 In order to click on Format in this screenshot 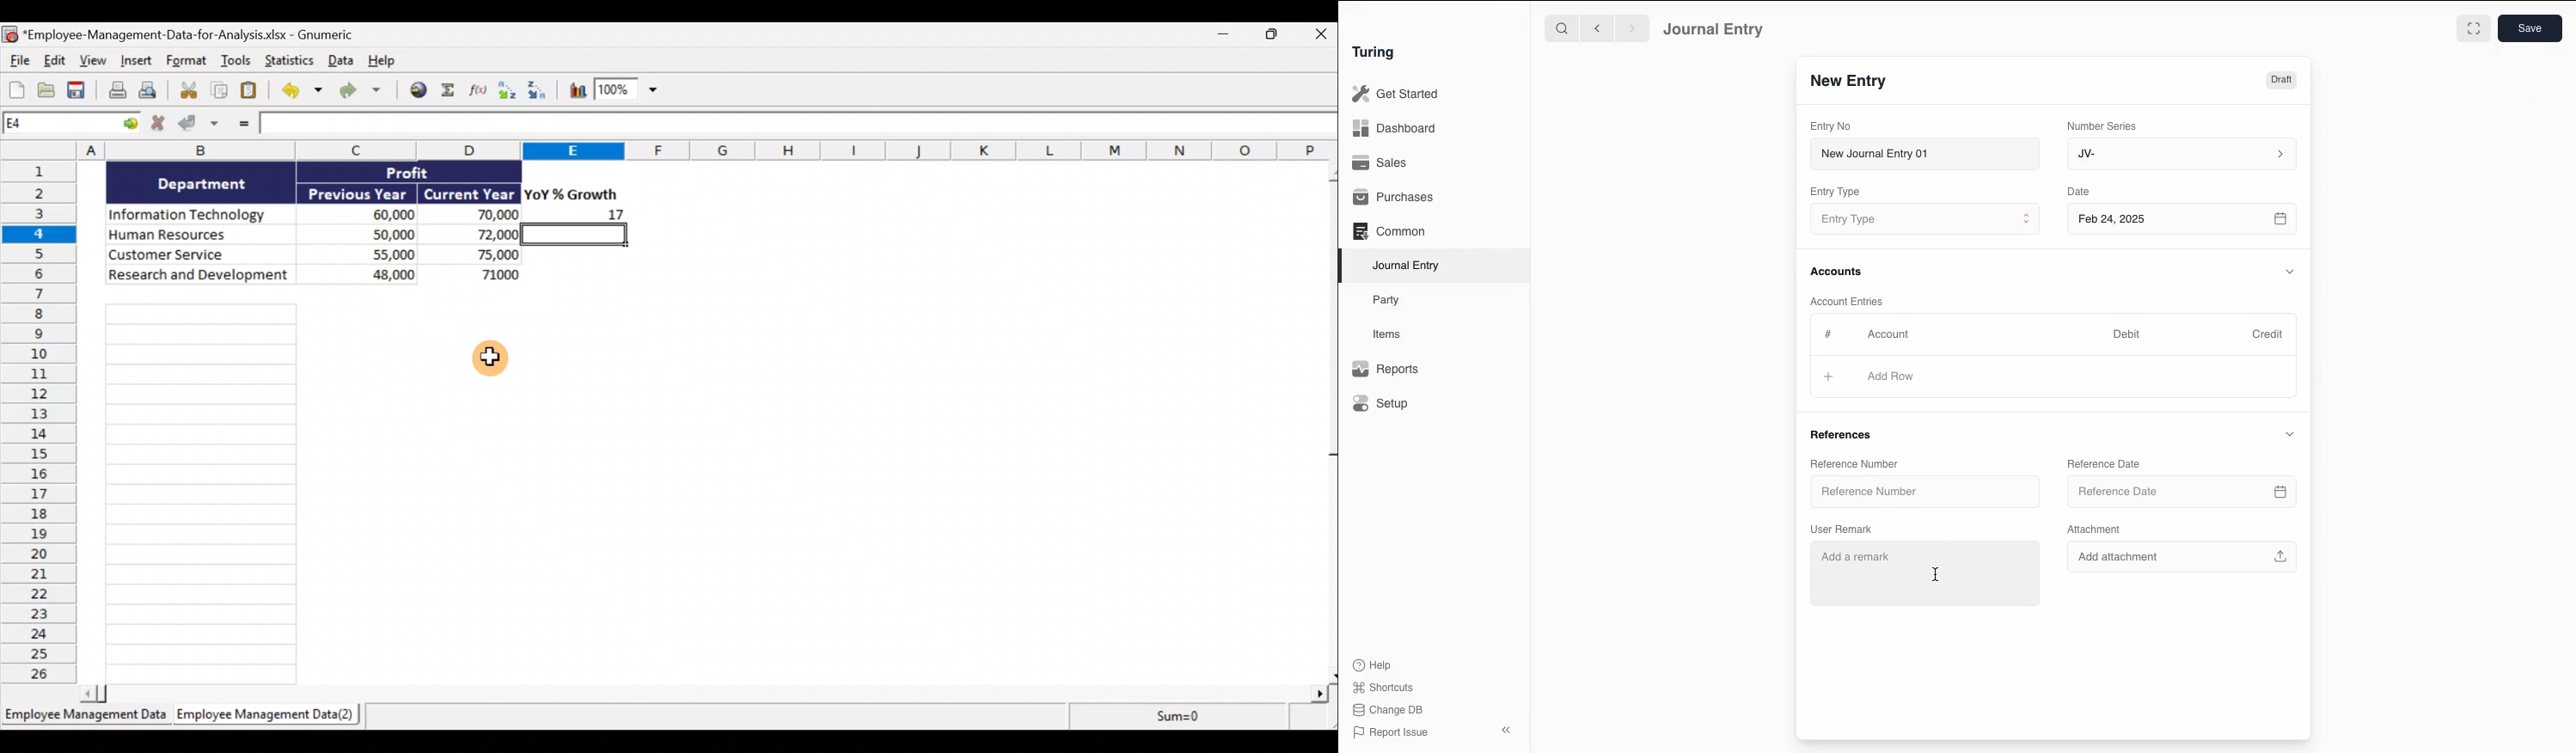, I will do `click(188, 62)`.